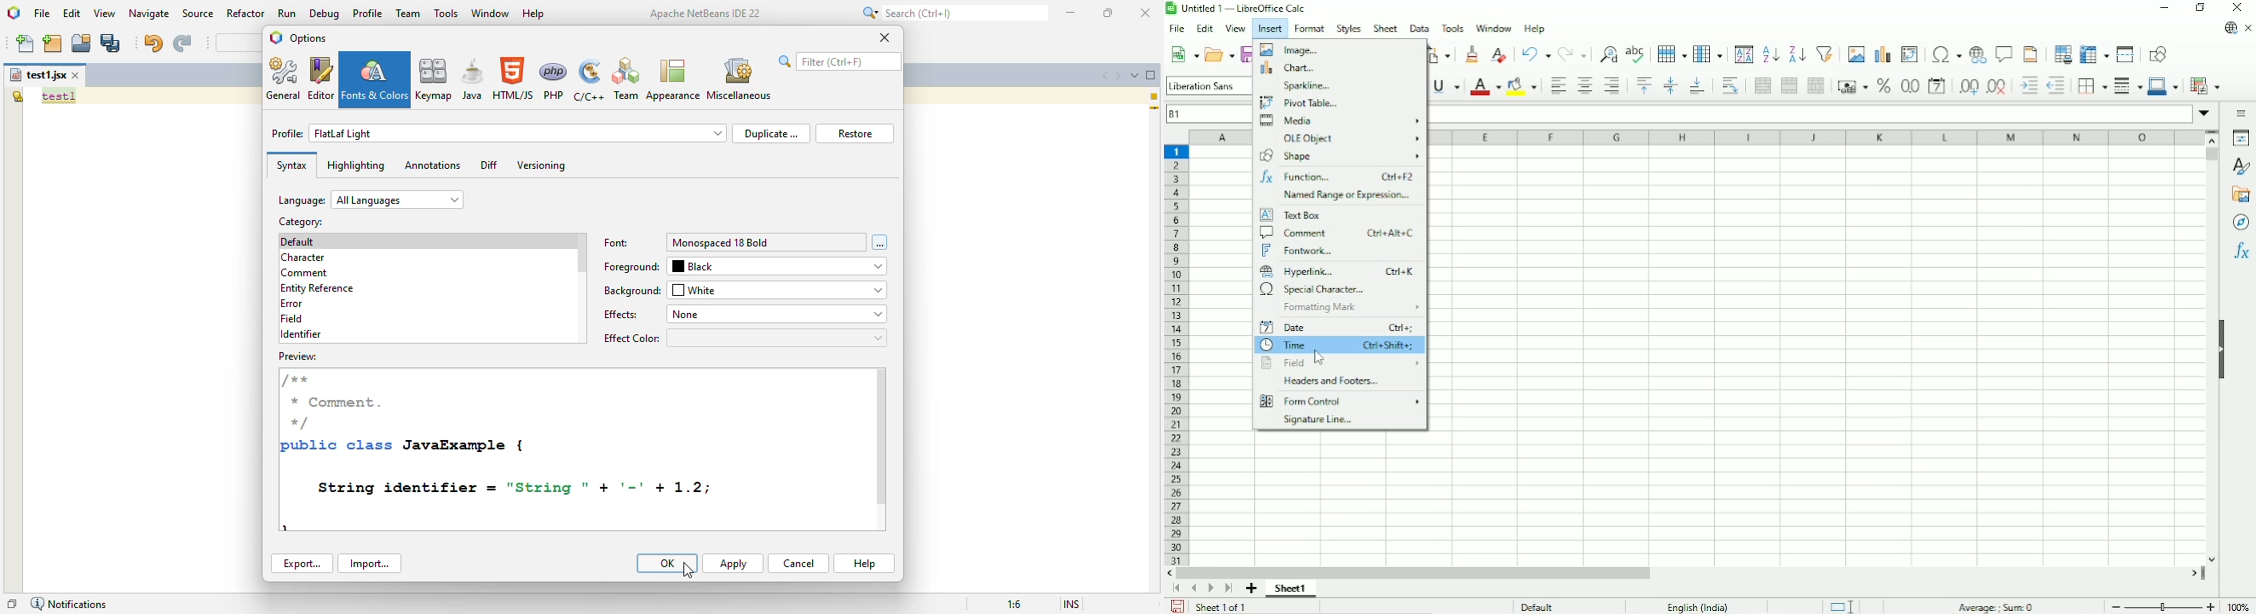 This screenshot has width=2268, height=616. What do you see at coordinates (1418, 27) in the screenshot?
I see `Data` at bounding box center [1418, 27].